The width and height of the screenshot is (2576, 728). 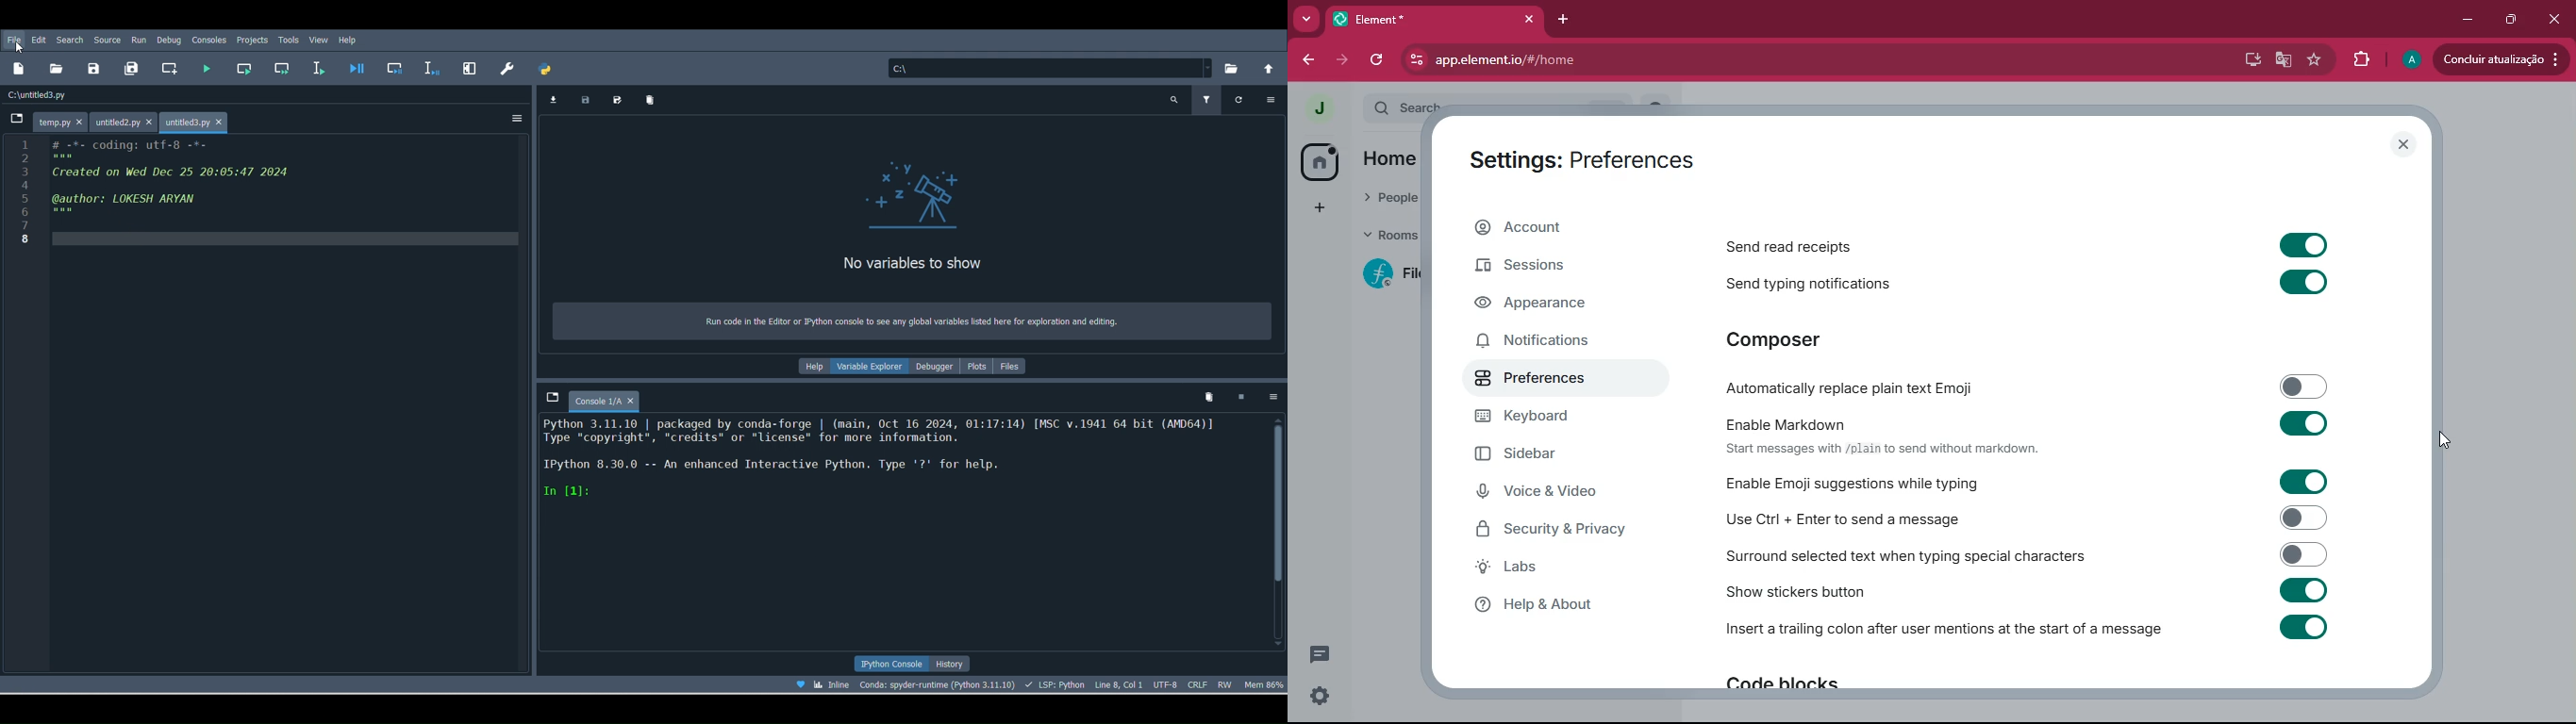 I want to click on Browse tabs, so click(x=17, y=117).